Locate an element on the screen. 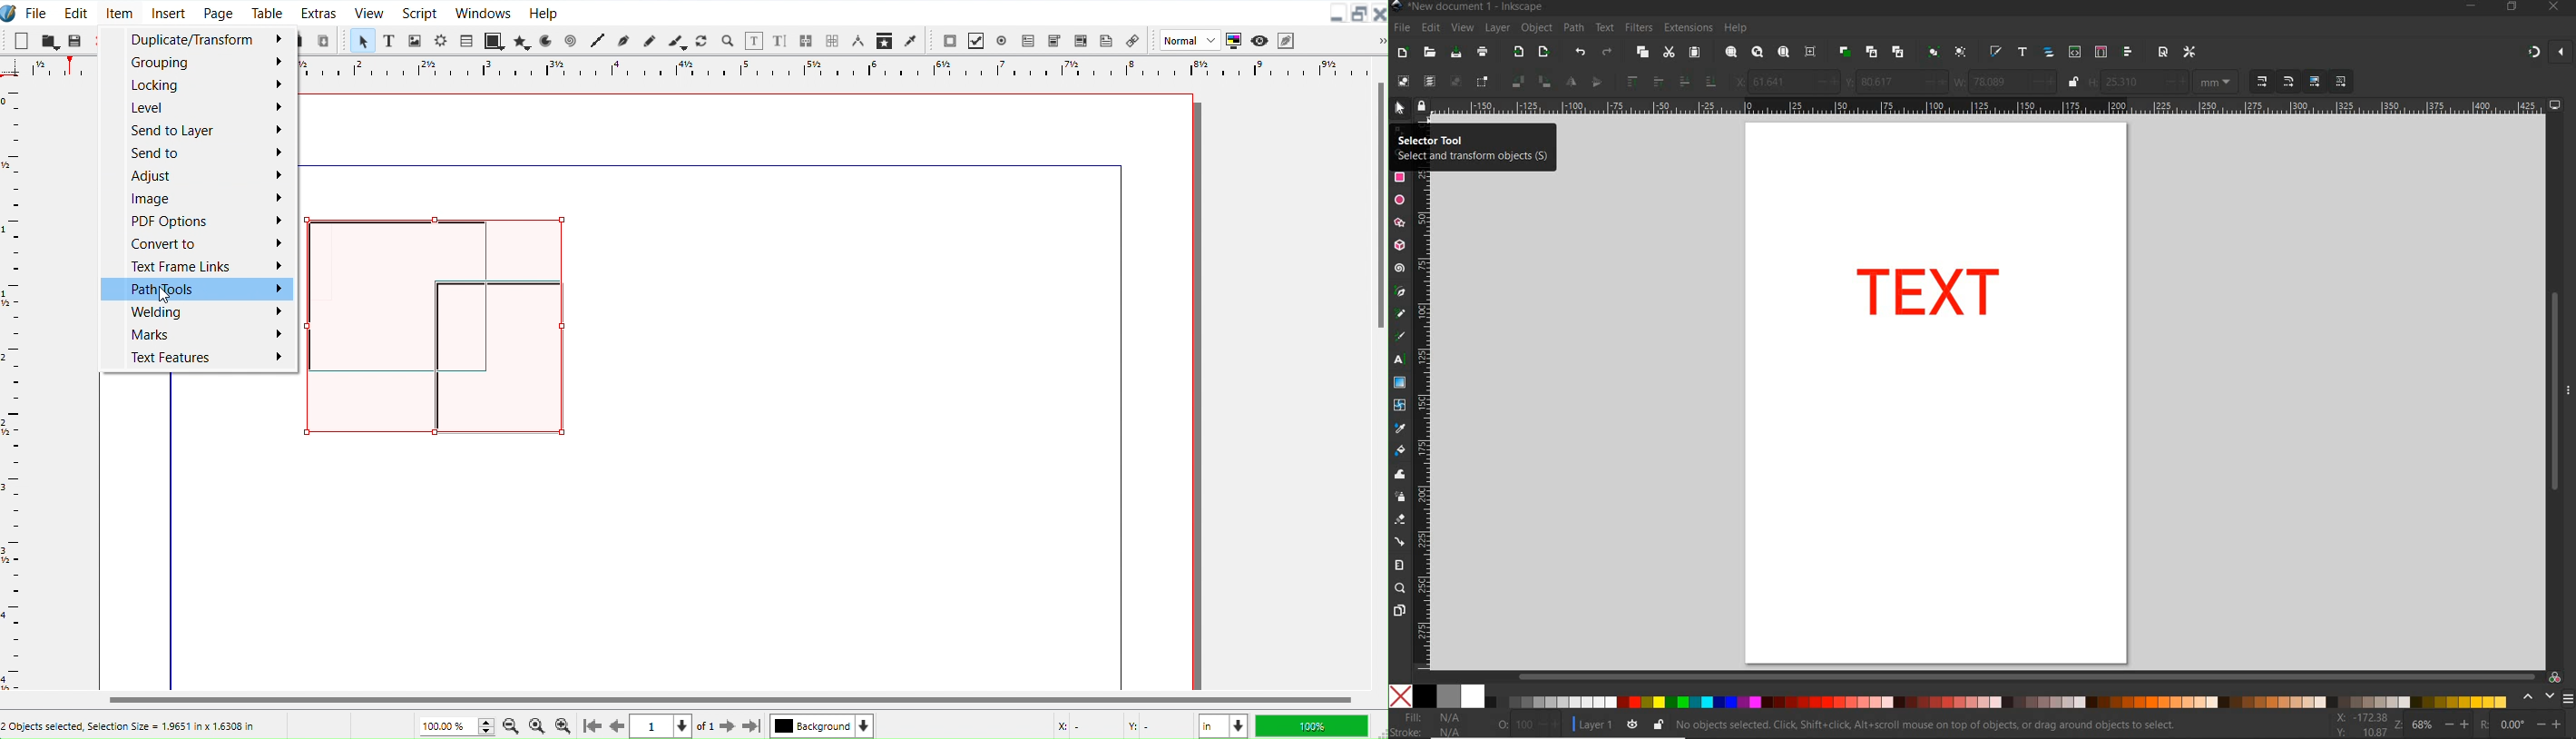  Preview mode is located at coordinates (1259, 39).